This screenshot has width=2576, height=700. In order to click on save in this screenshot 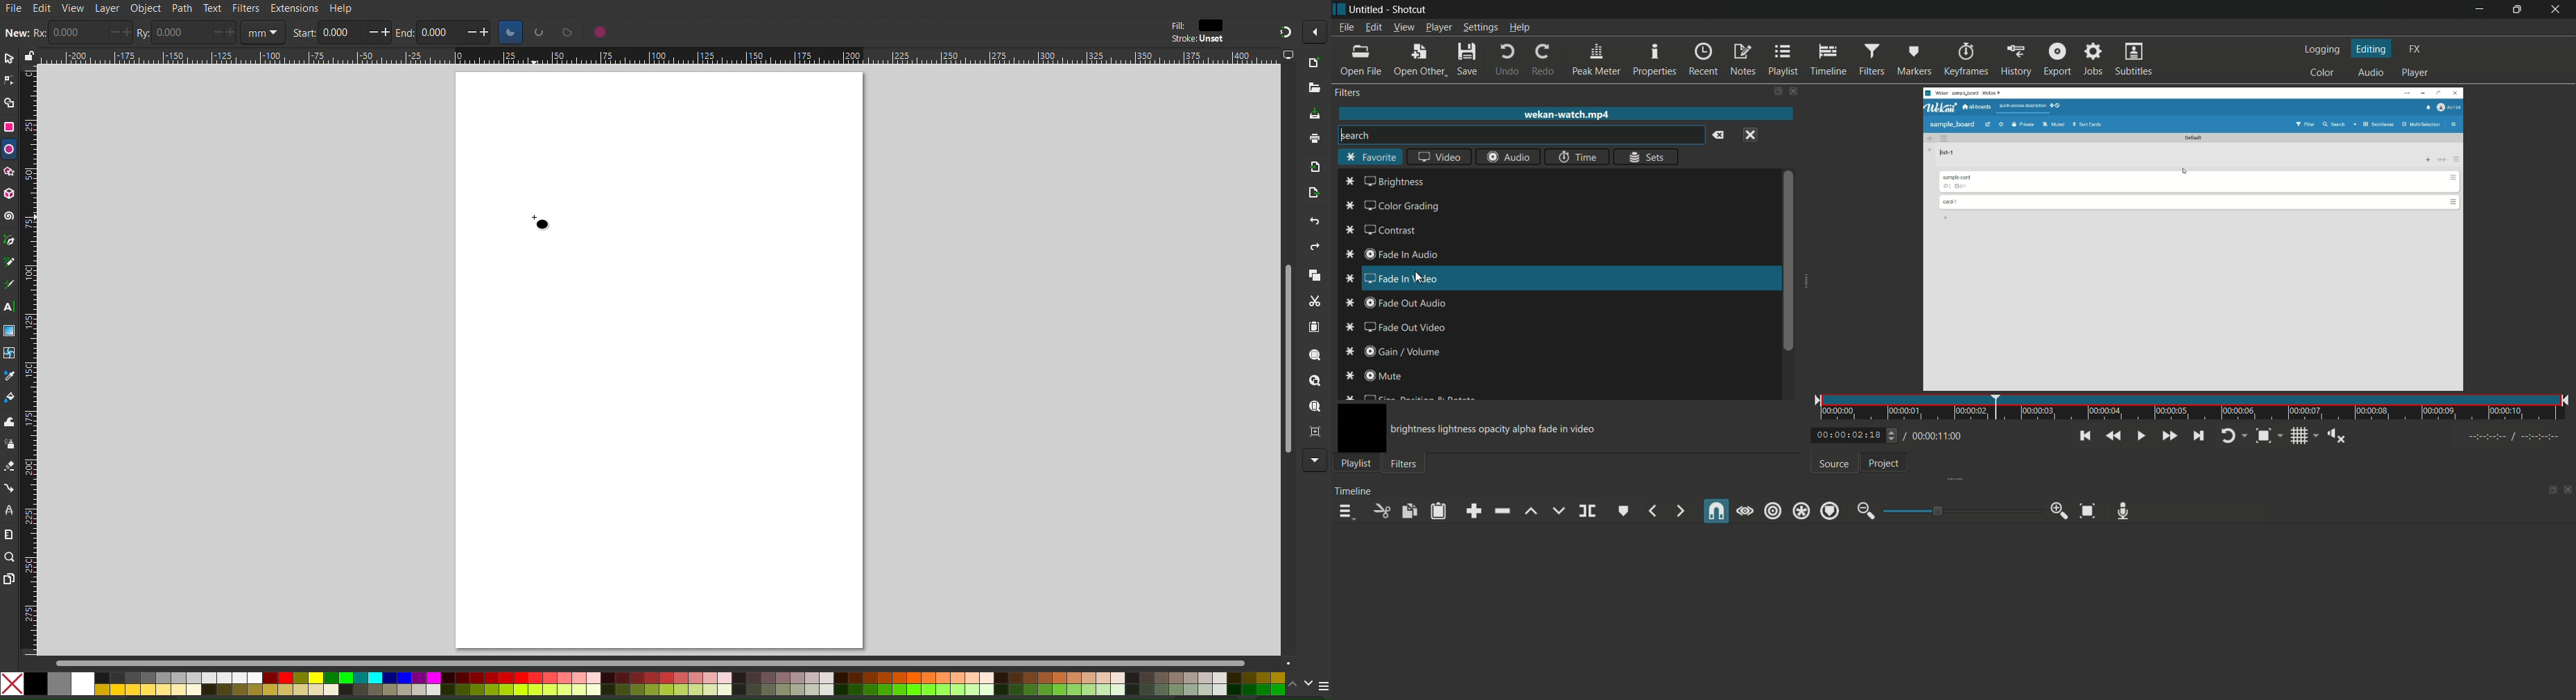, I will do `click(1466, 58)`.